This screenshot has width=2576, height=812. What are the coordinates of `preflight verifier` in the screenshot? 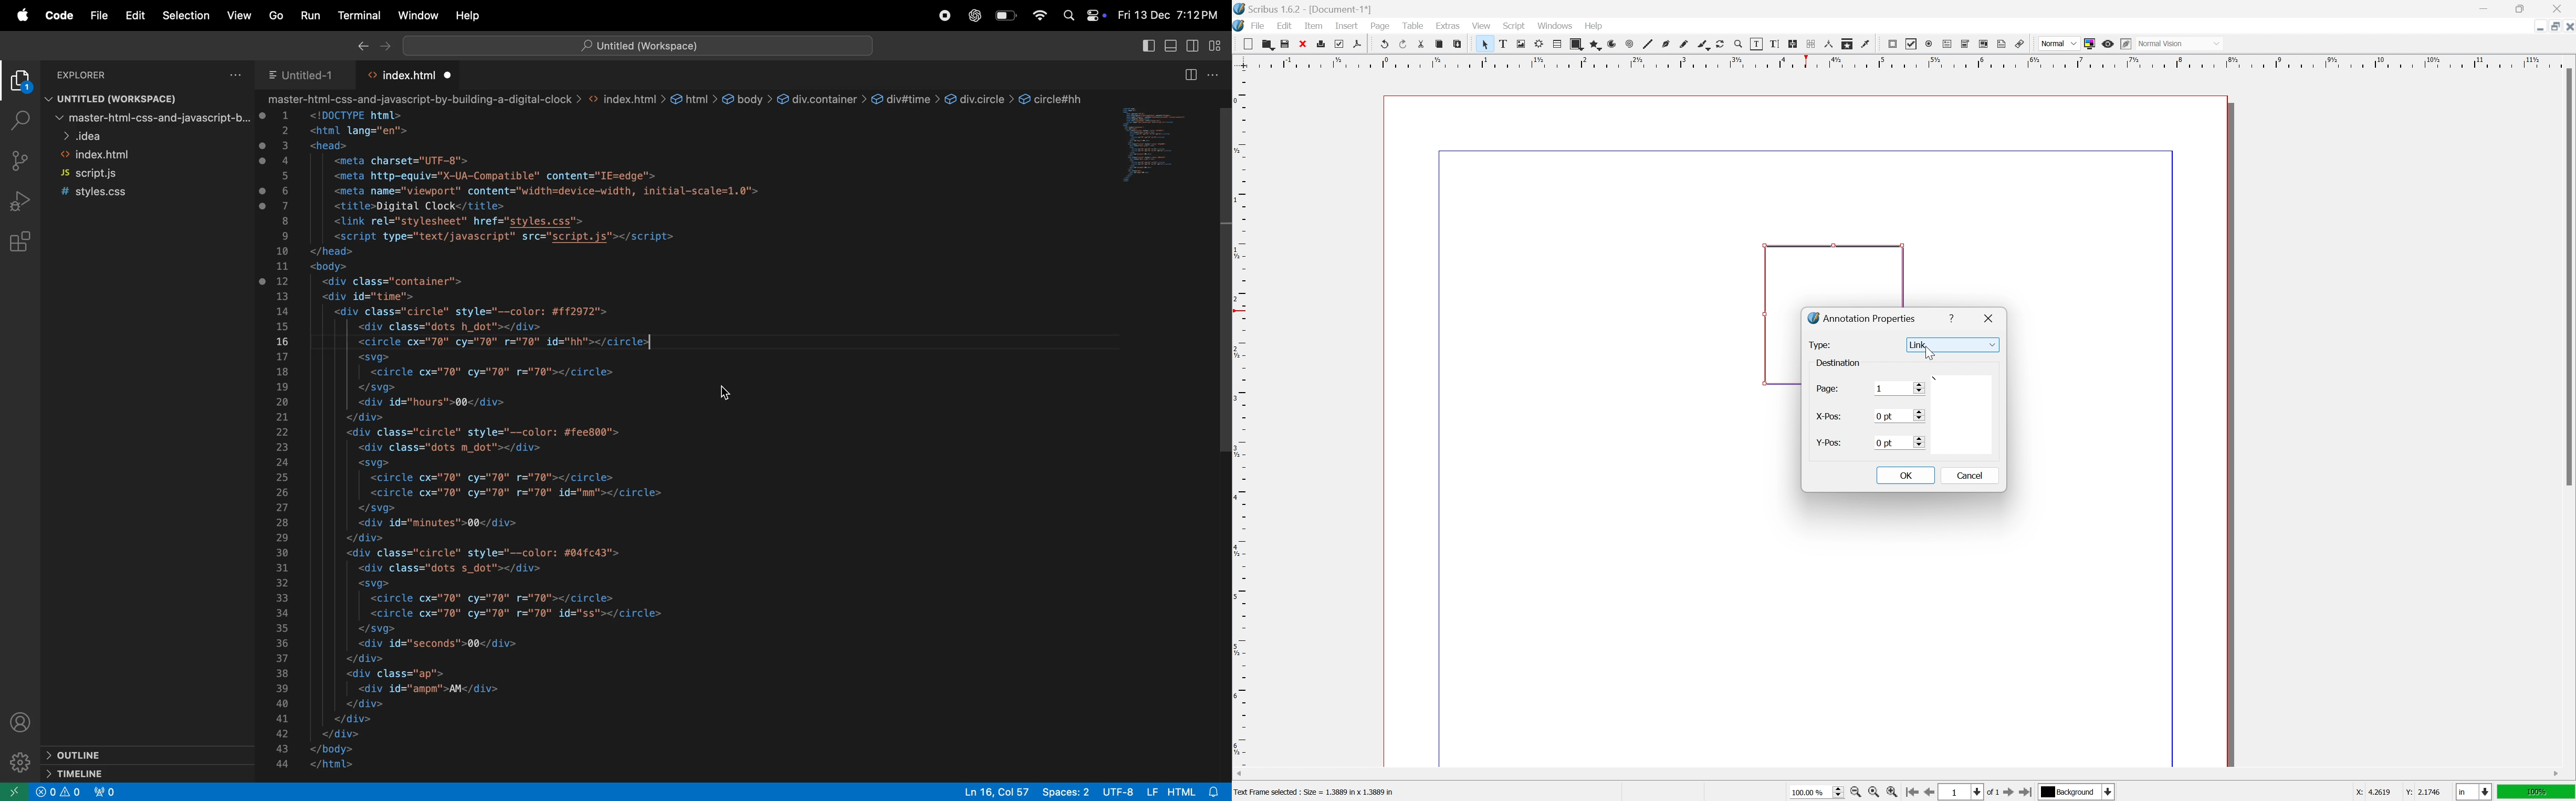 It's located at (1339, 44).